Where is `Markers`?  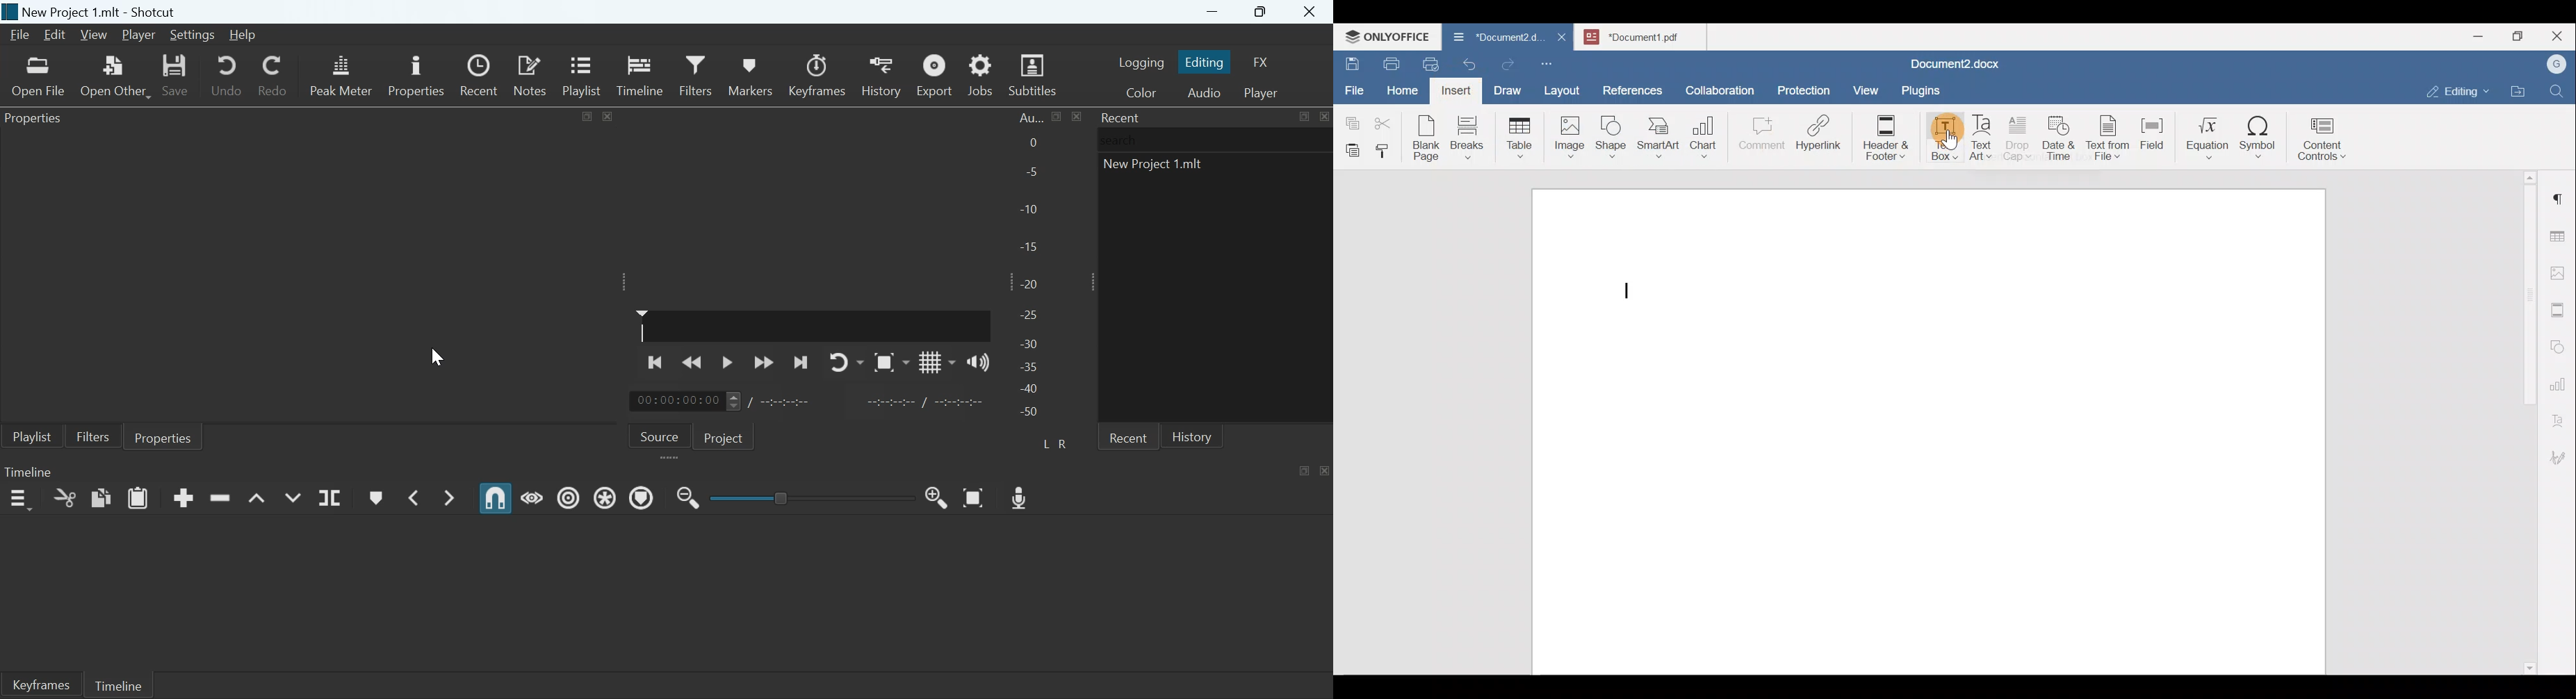
Markers is located at coordinates (749, 74).